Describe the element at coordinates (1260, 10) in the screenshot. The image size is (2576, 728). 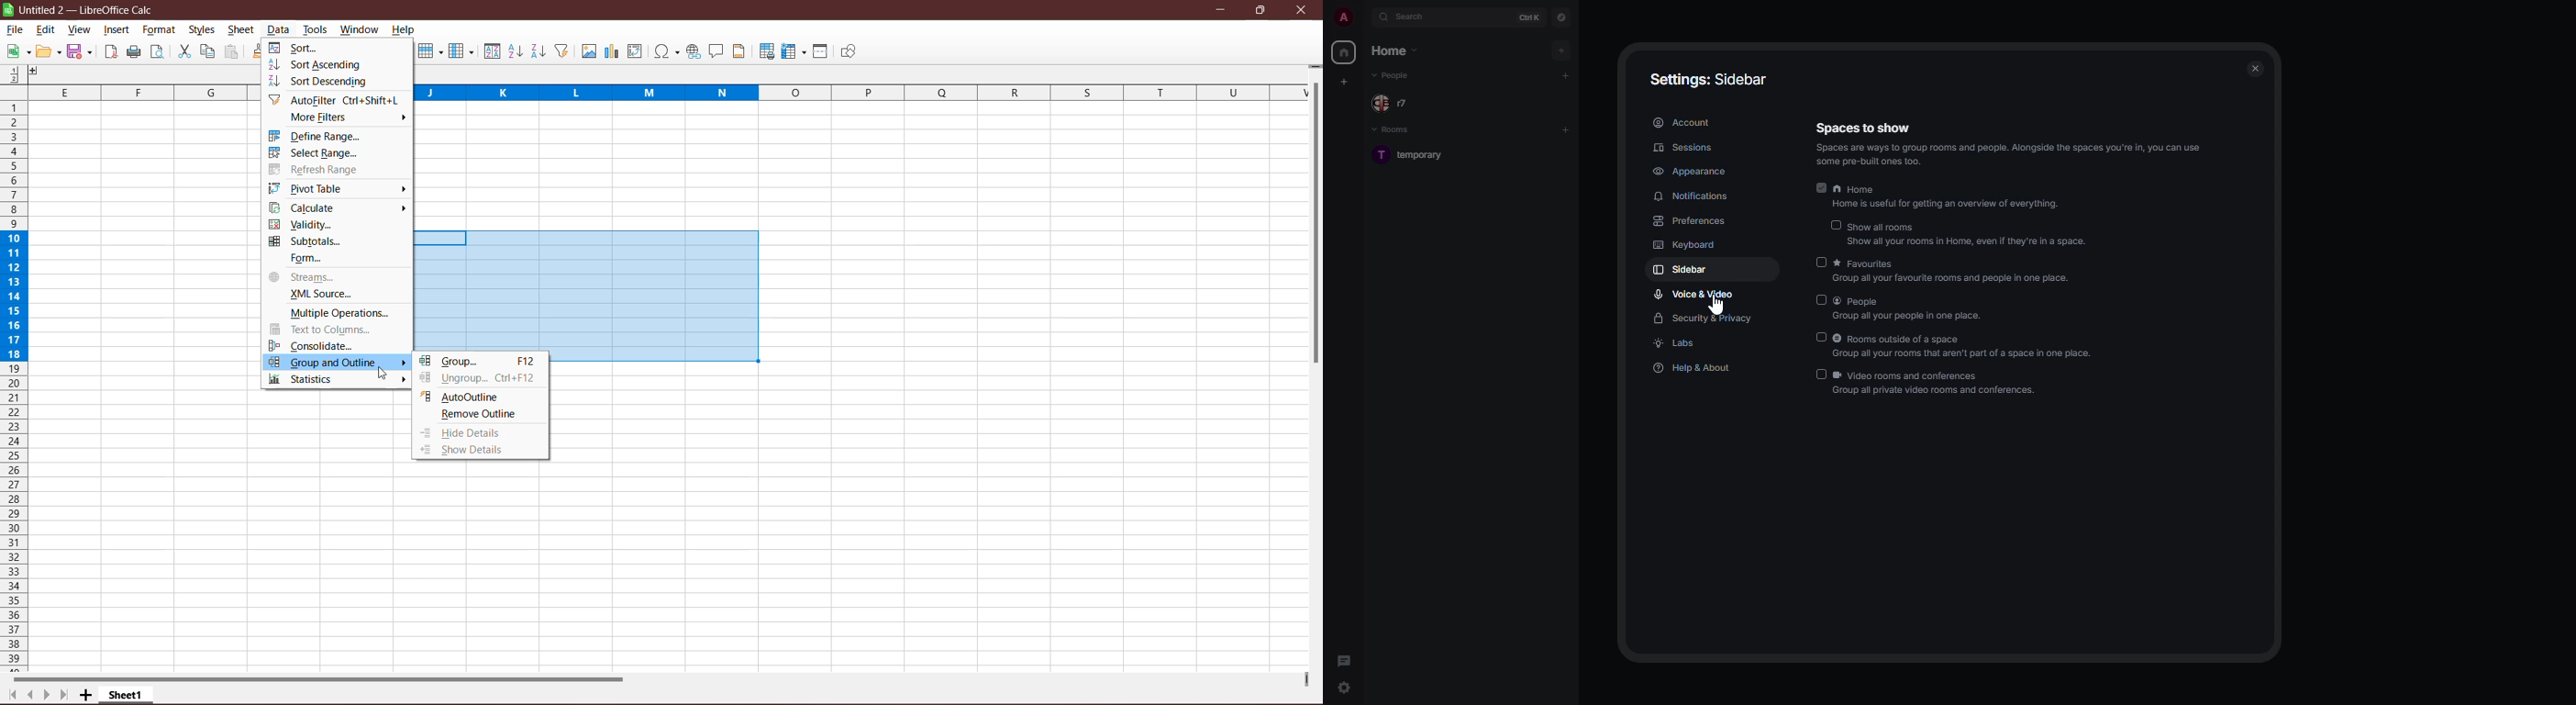
I see `Restore Down` at that location.